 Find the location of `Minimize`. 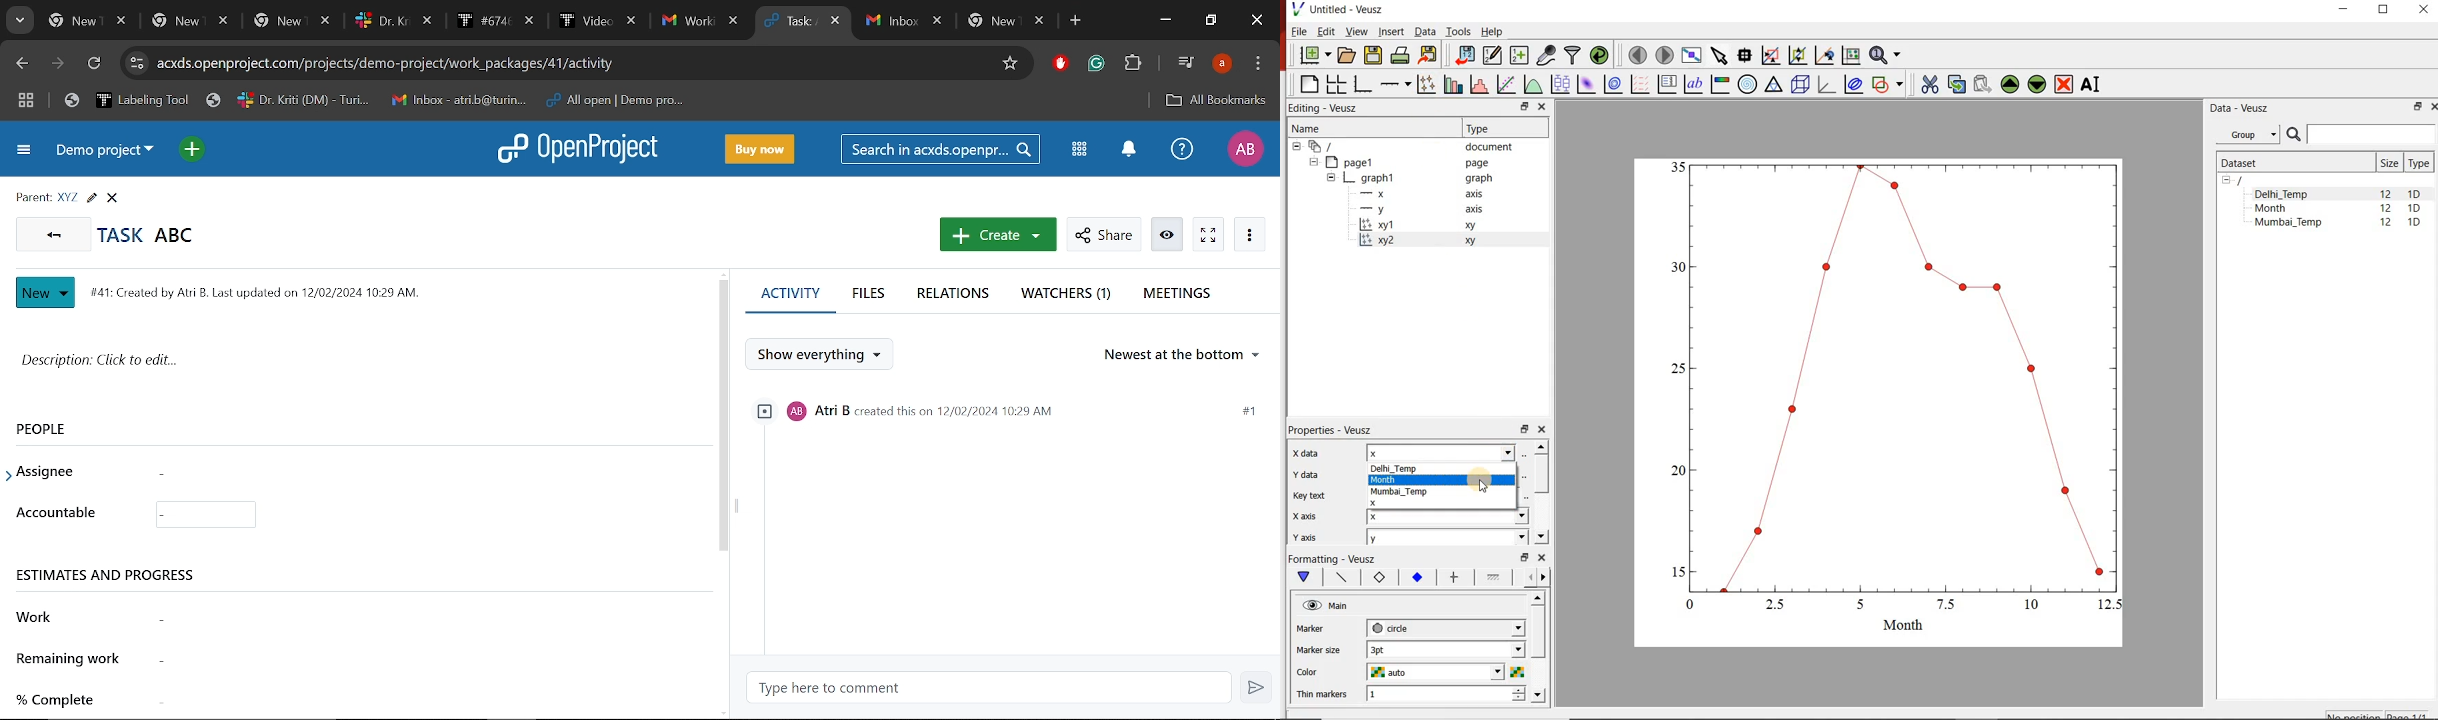

Minimize is located at coordinates (1165, 22).